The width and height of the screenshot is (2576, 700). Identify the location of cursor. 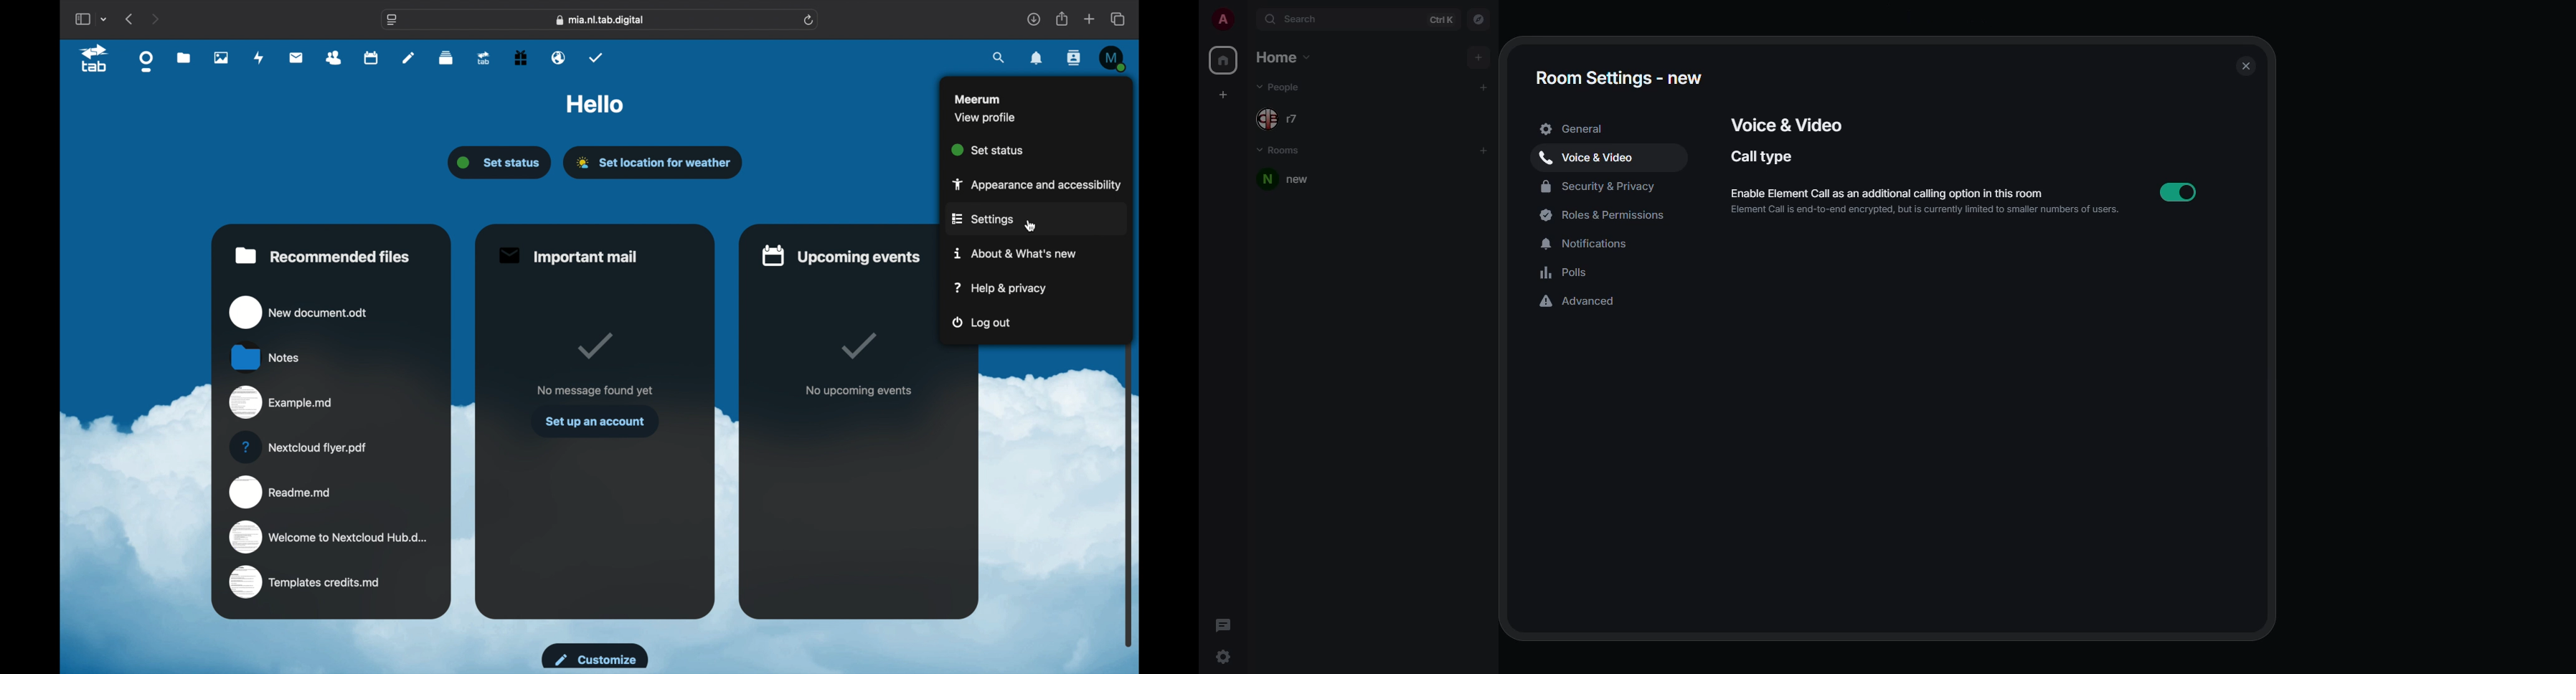
(1033, 227).